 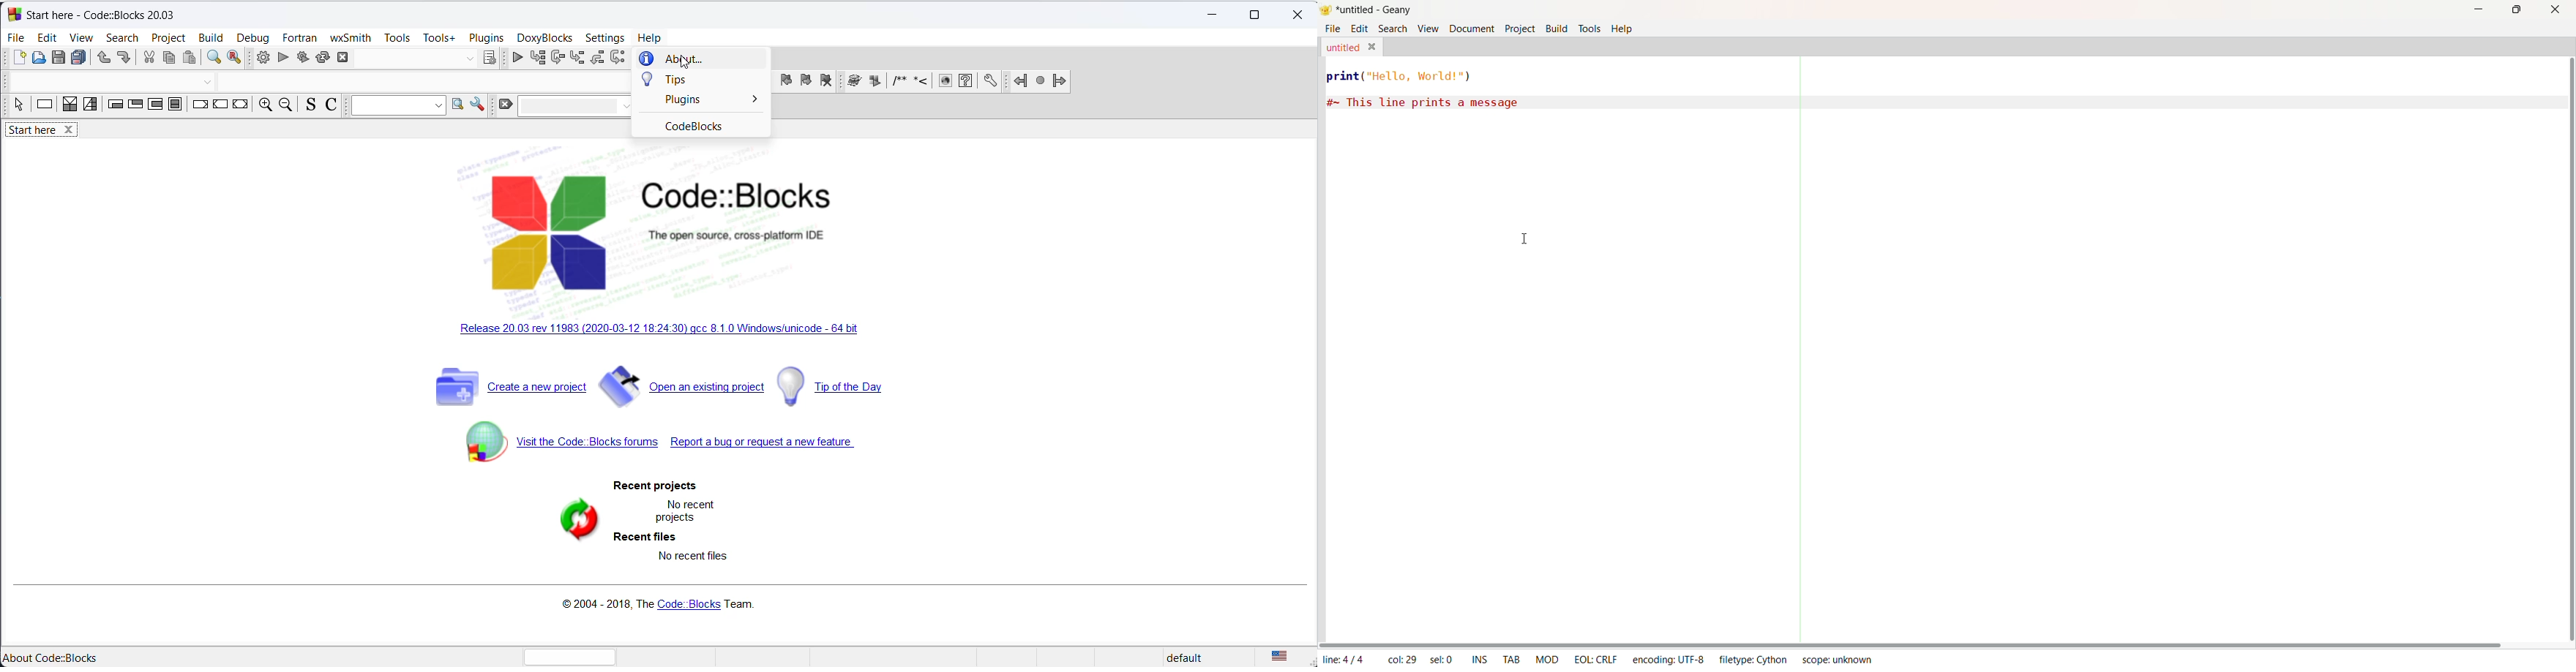 What do you see at coordinates (69, 105) in the screenshot?
I see `decision ` at bounding box center [69, 105].